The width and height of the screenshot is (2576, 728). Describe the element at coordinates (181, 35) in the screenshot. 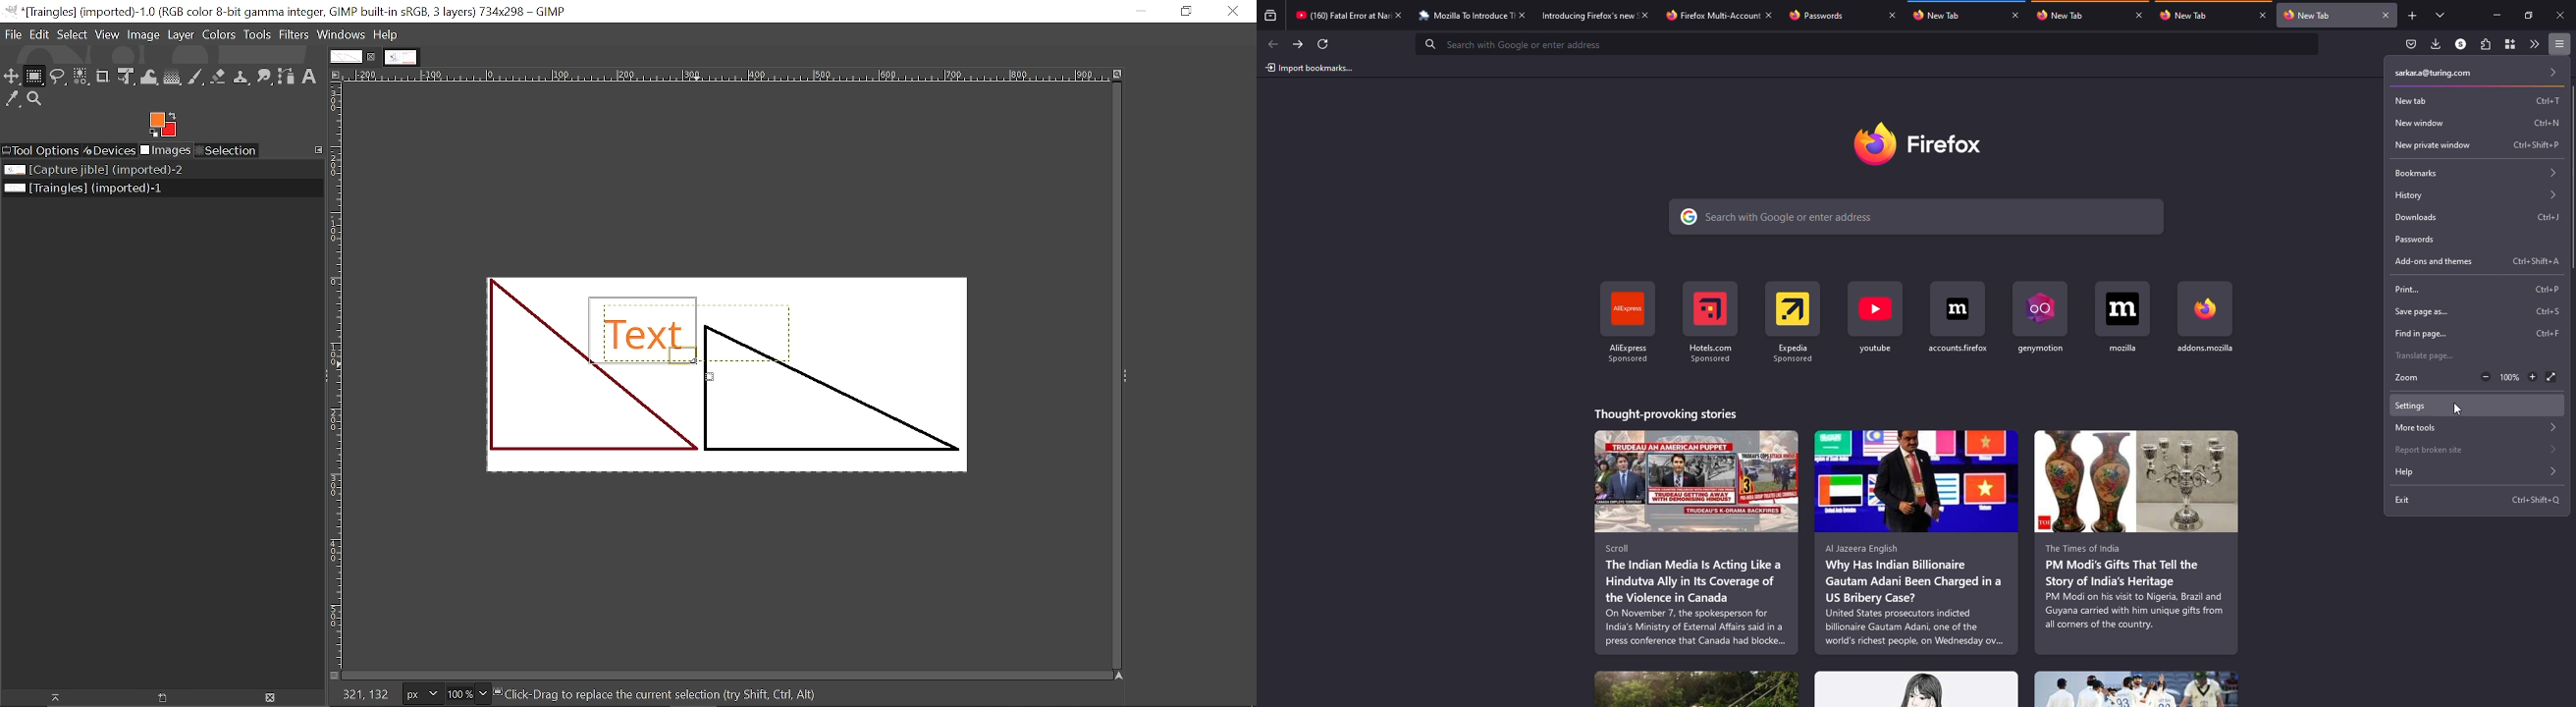

I see `Layer` at that location.